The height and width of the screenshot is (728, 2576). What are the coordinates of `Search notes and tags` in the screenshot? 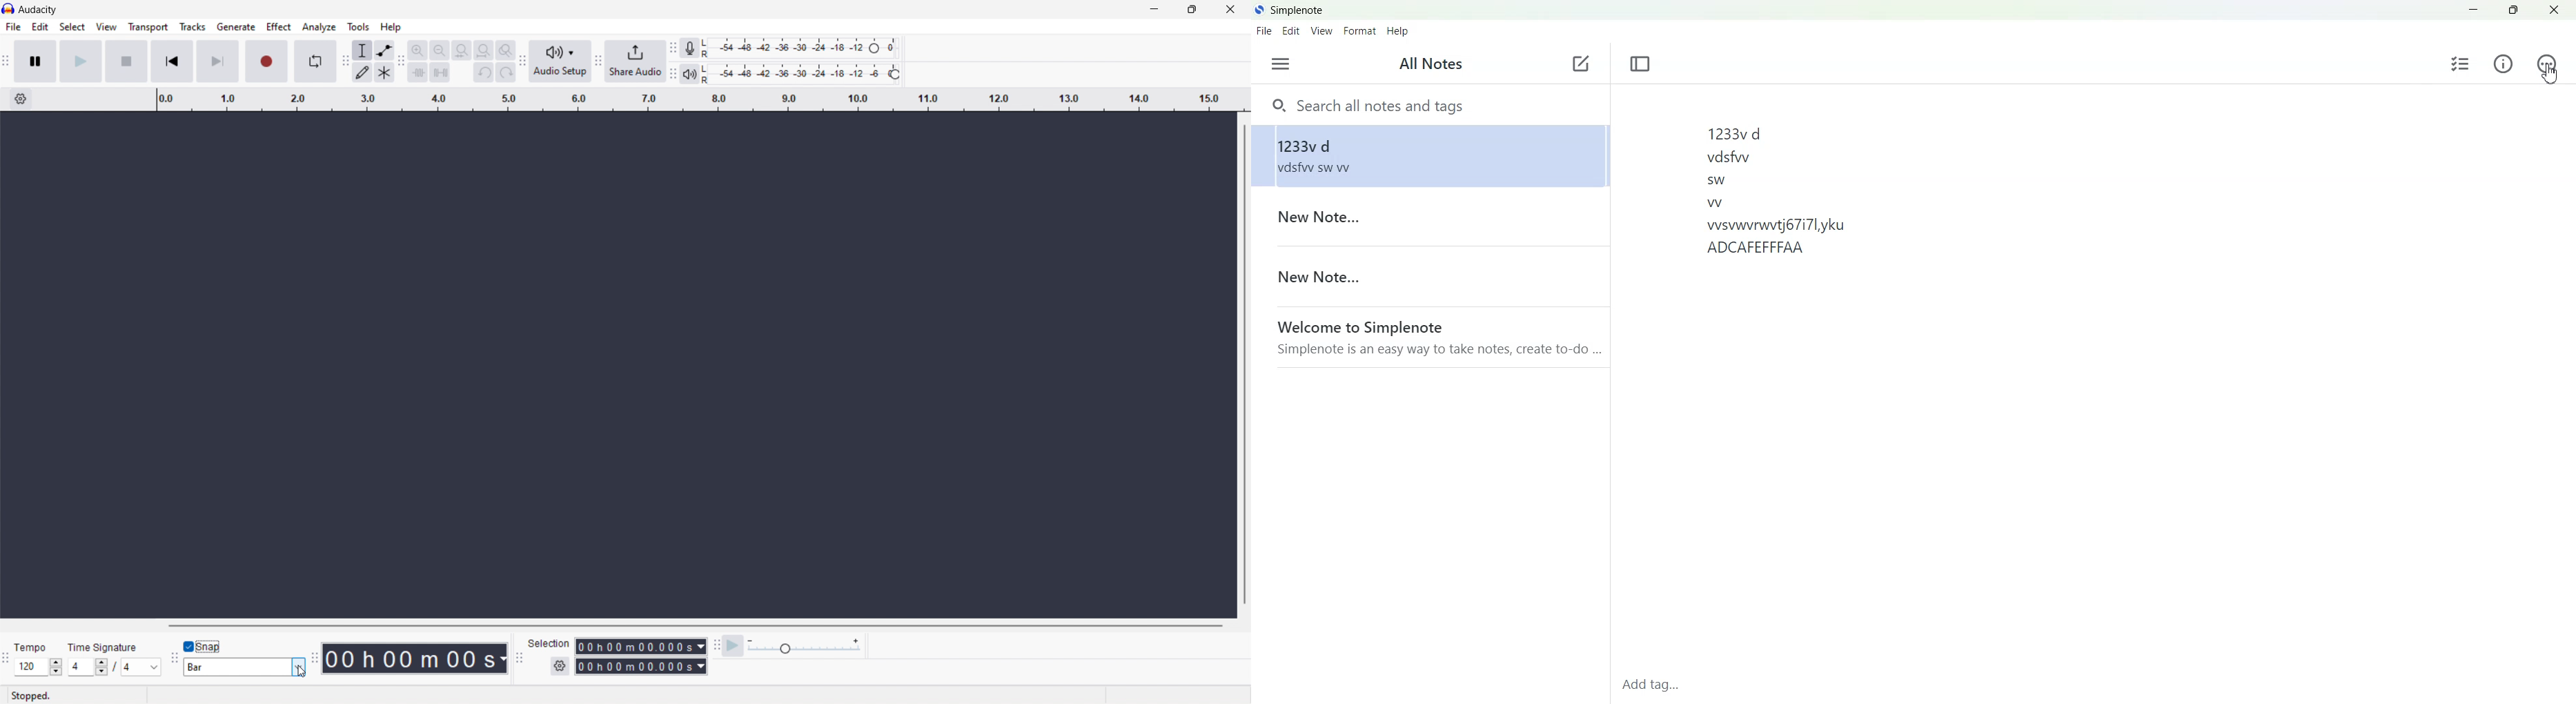 It's located at (1430, 104).